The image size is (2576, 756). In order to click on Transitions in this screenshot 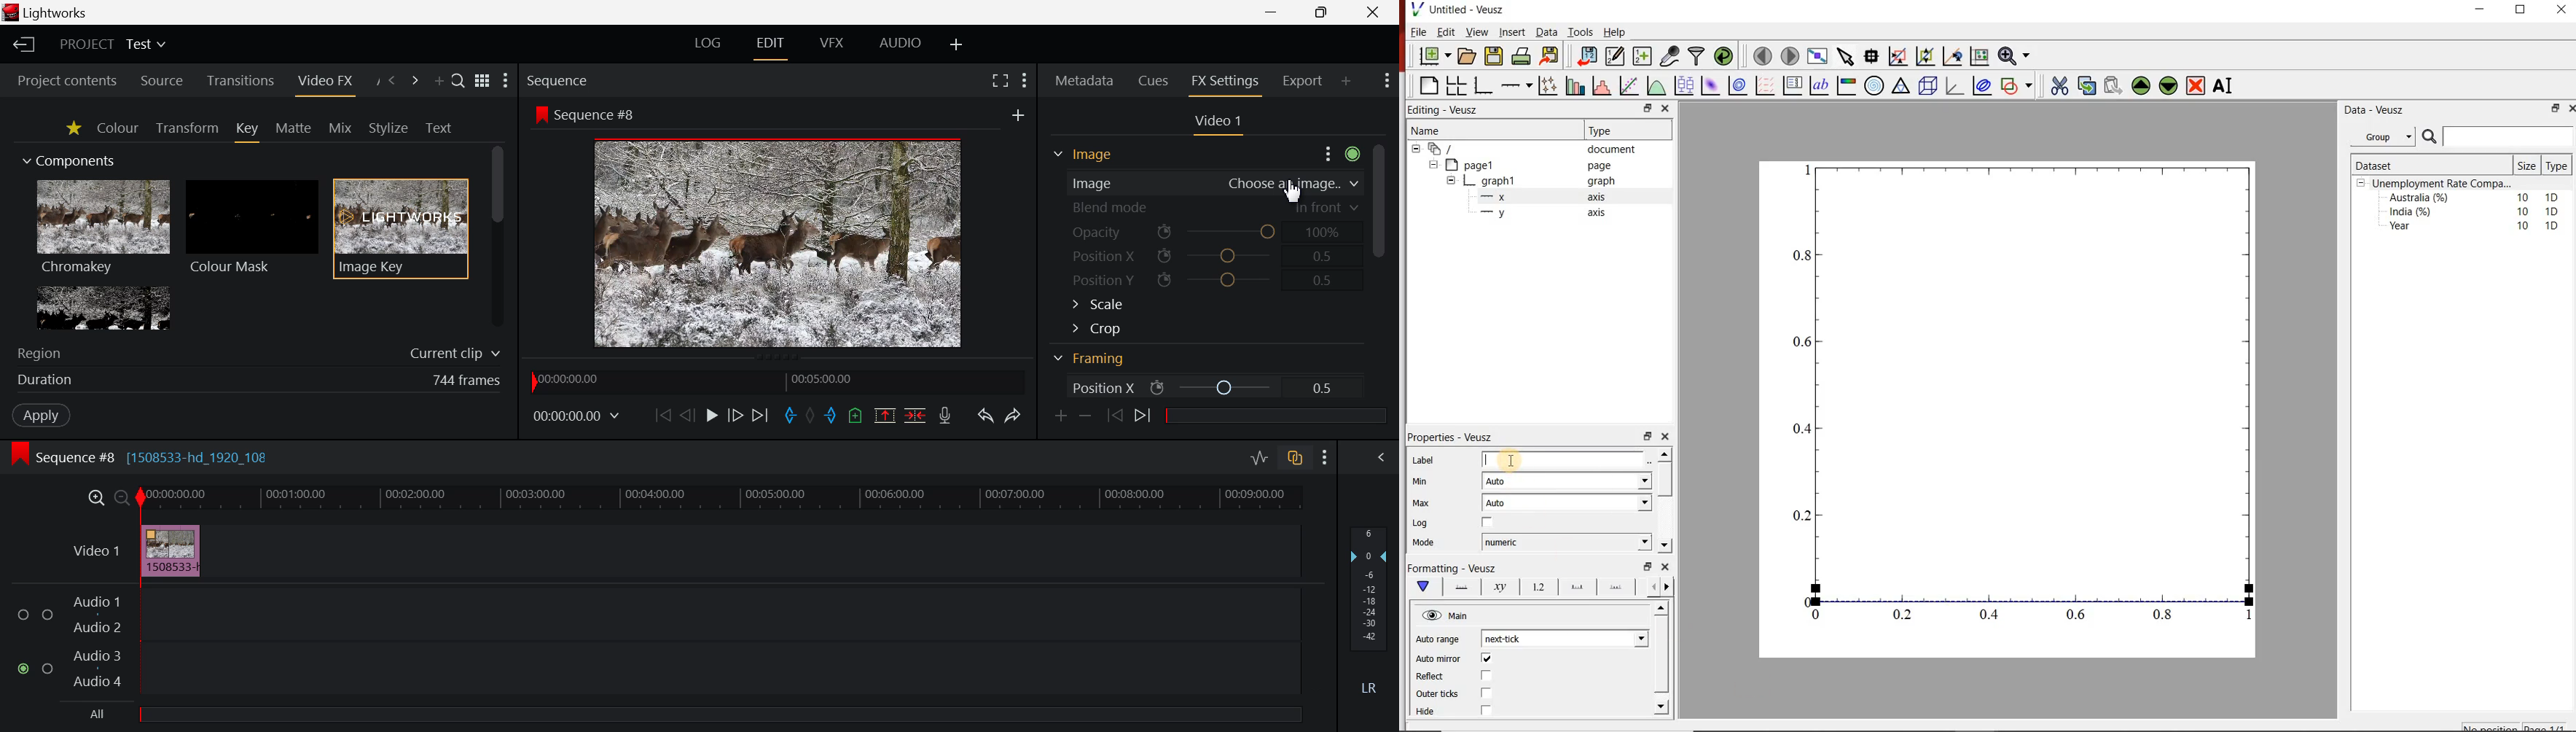, I will do `click(243, 79)`.